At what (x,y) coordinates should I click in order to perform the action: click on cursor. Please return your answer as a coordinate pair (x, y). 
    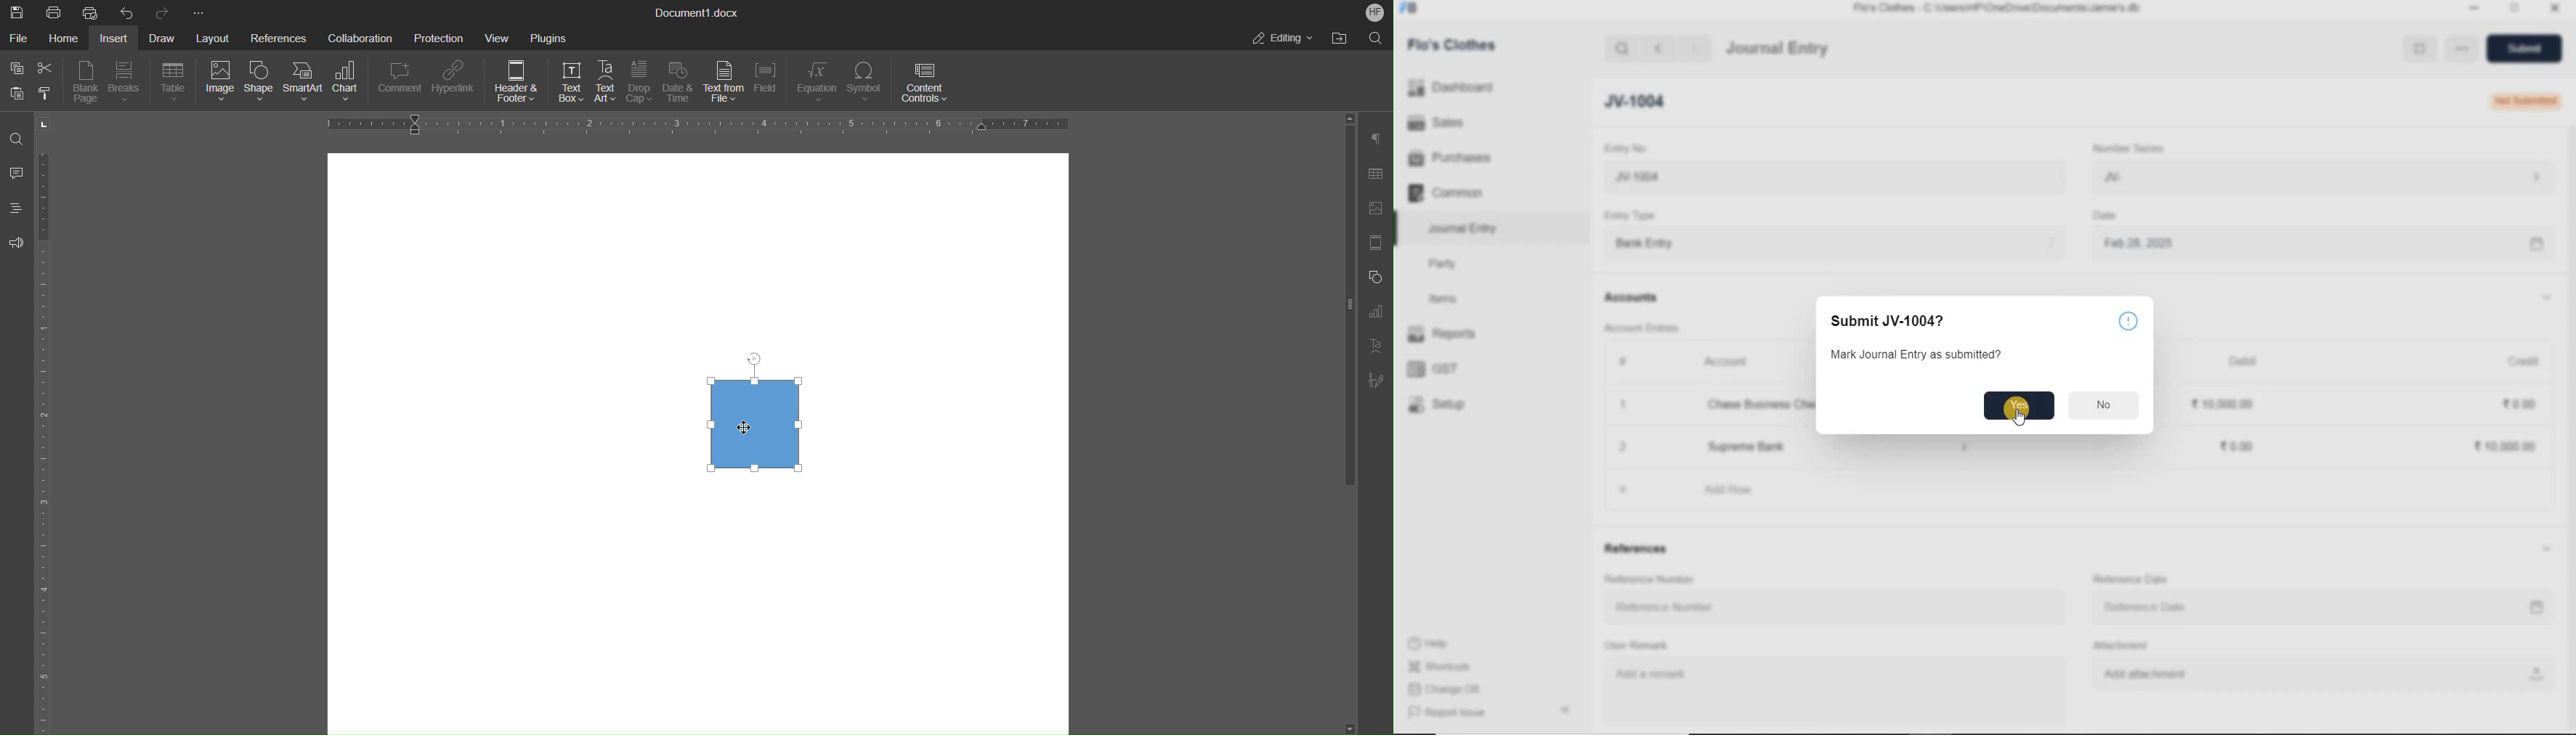
    Looking at the image, I should click on (2021, 419).